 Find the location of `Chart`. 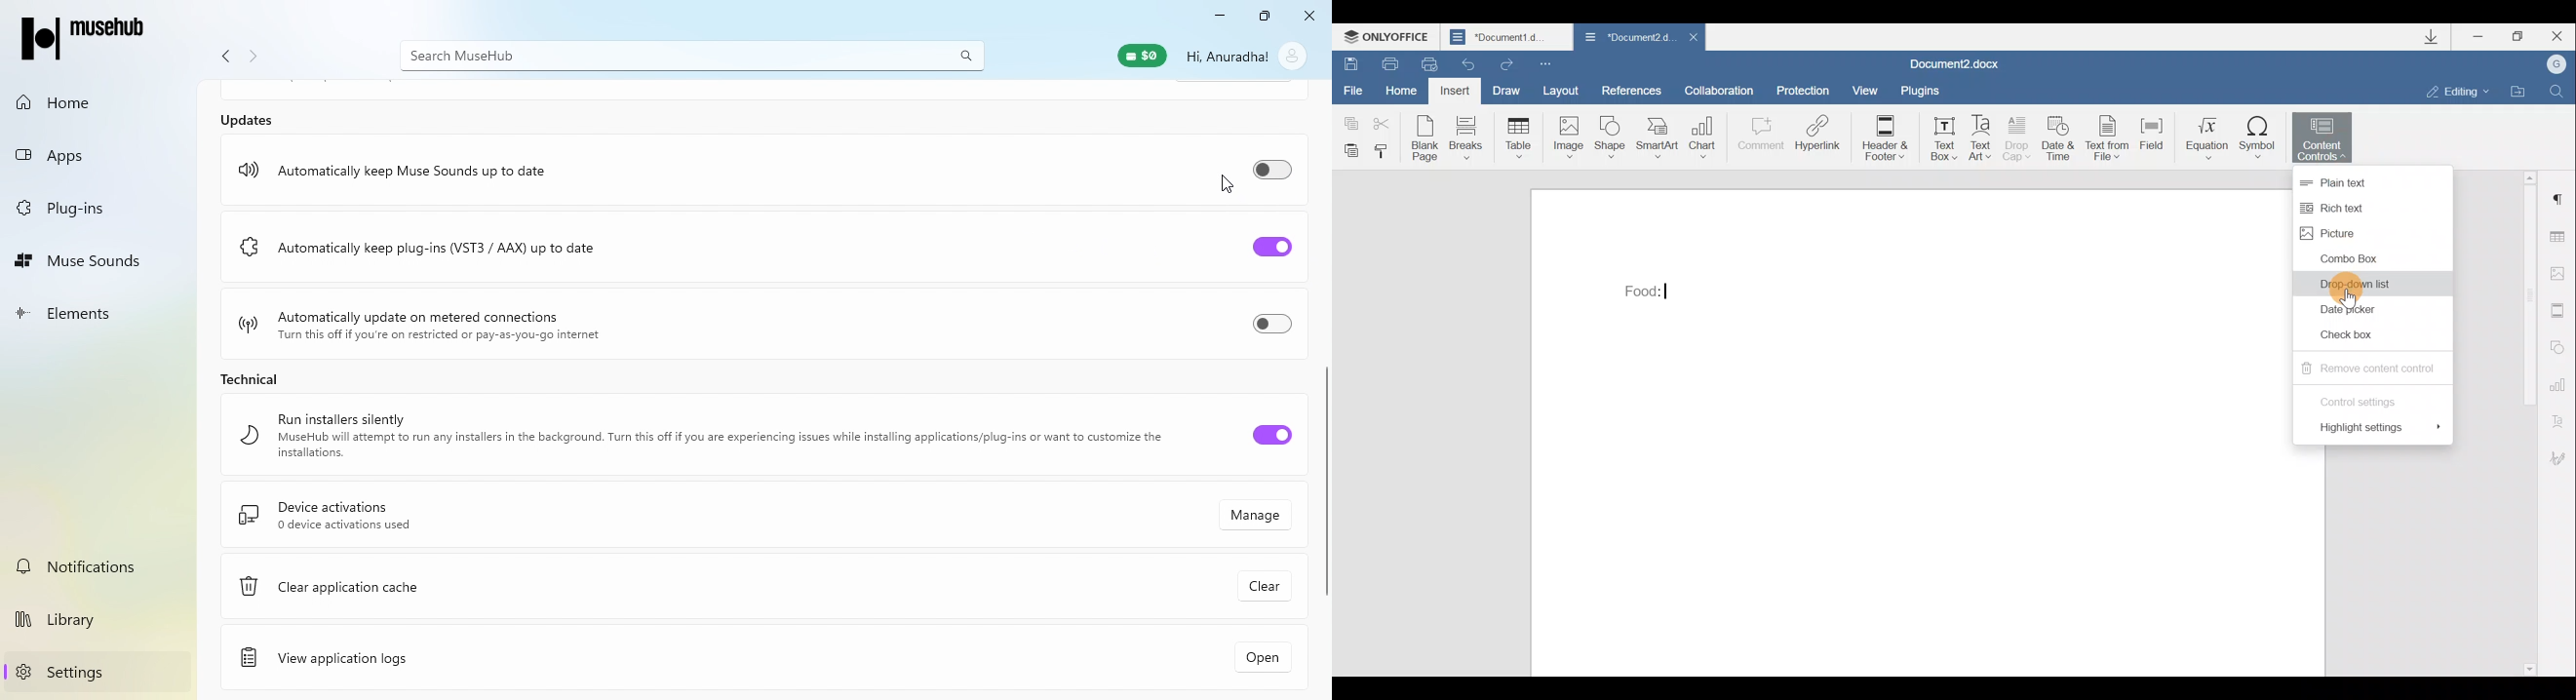

Chart is located at coordinates (1705, 137).